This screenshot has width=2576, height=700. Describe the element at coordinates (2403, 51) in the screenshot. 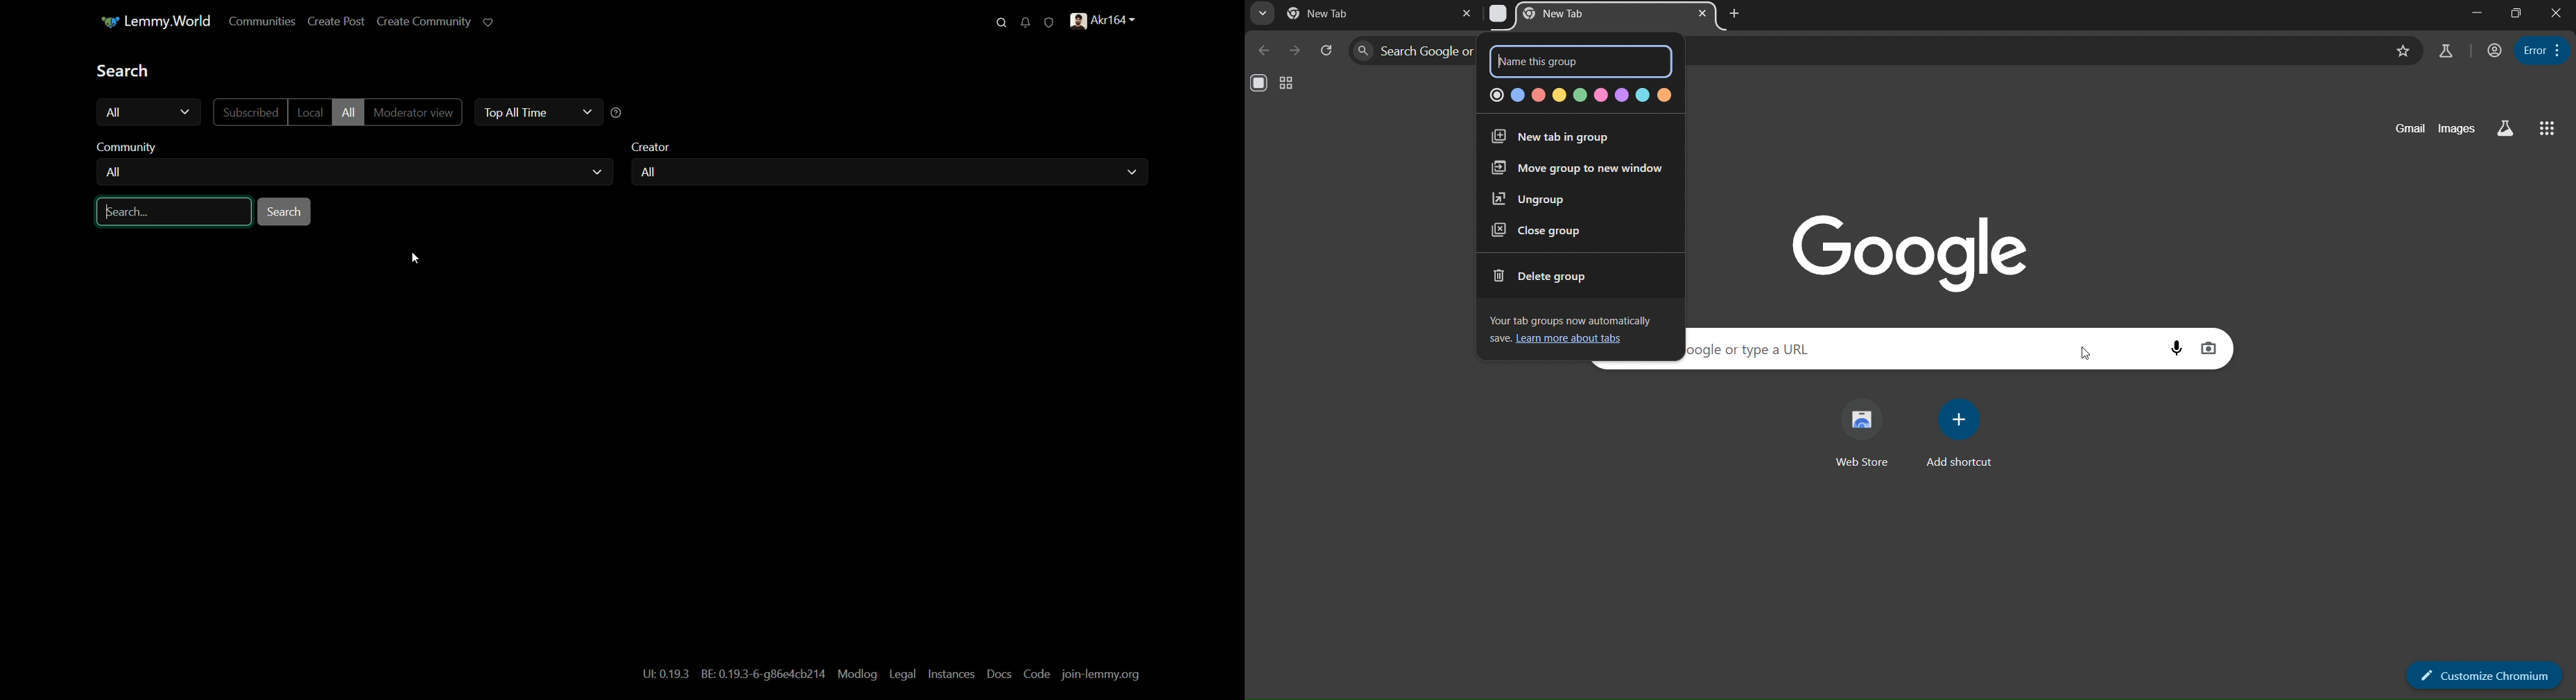

I see `bookmark this page` at that location.